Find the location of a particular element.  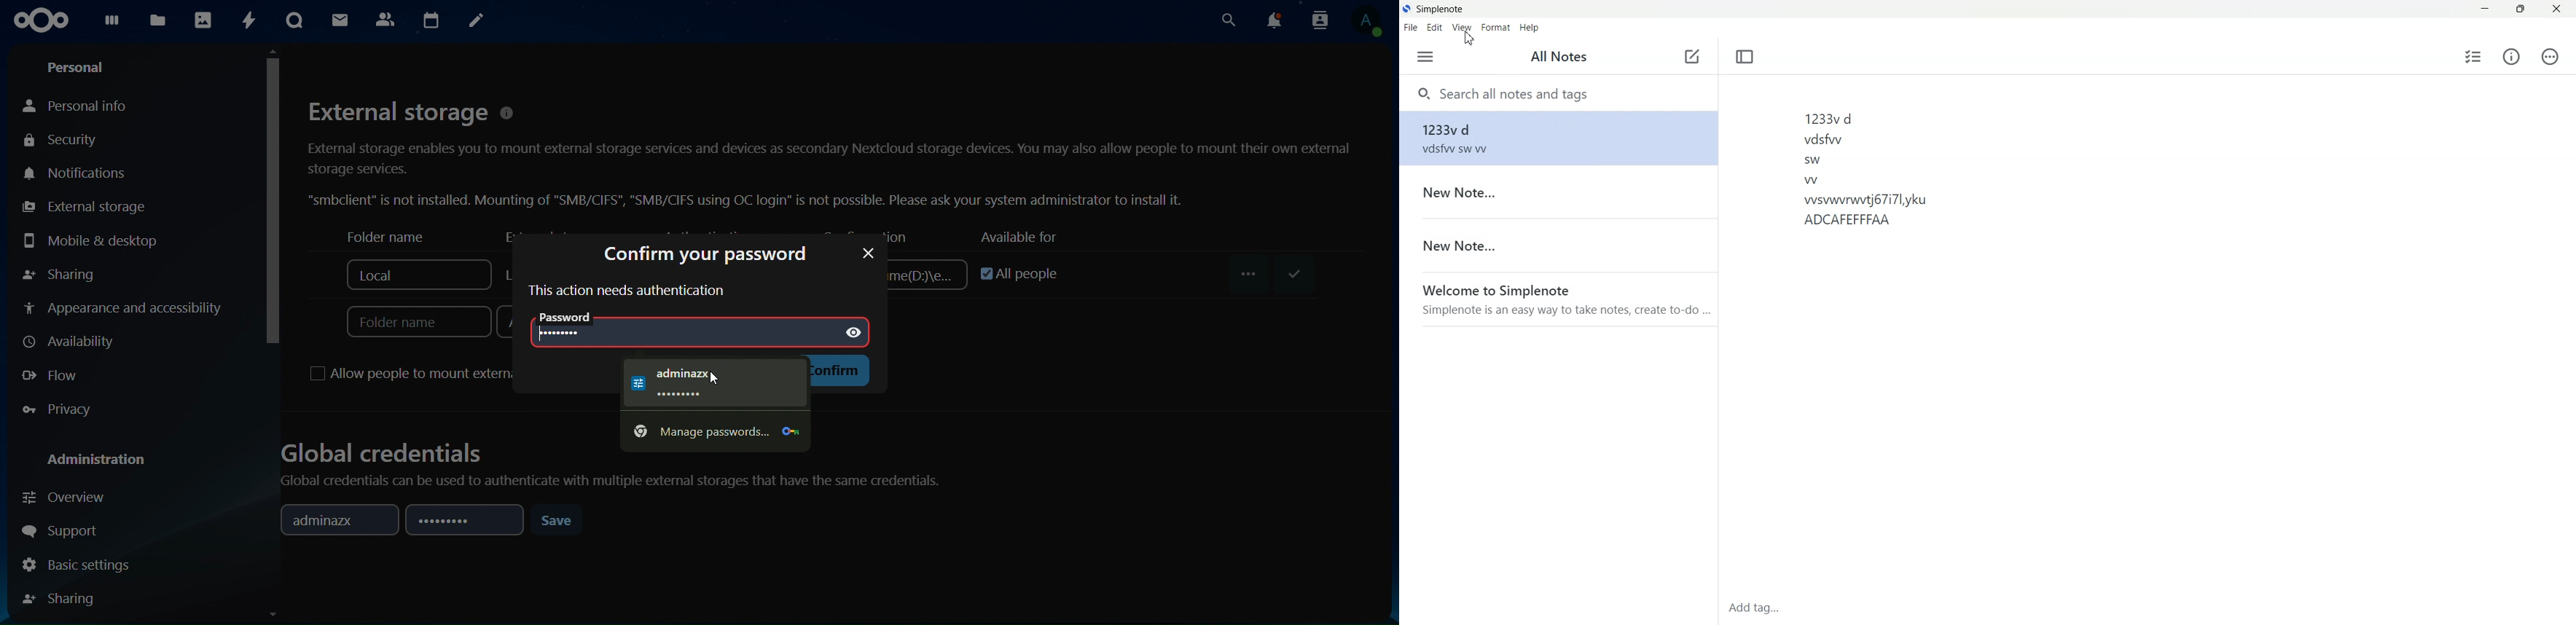

confirm your password is located at coordinates (705, 256).